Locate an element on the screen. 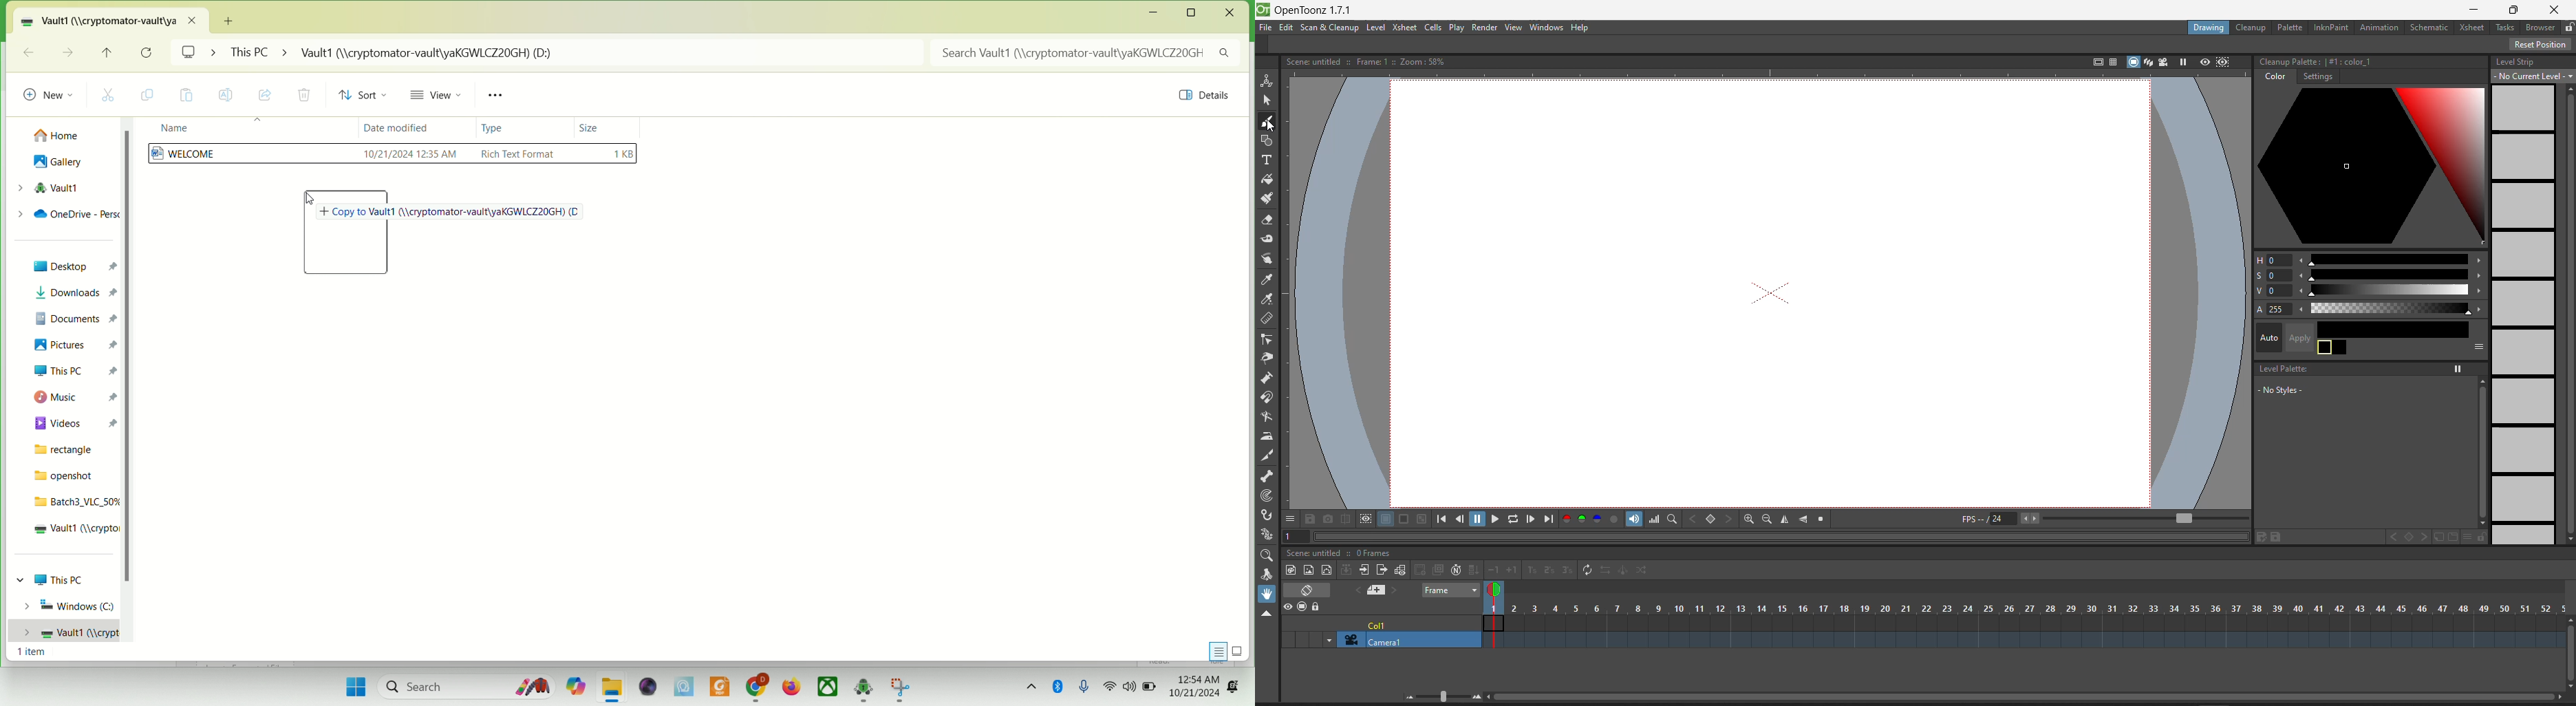 The image size is (2576, 728). new page is located at coordinates (5528, 1884).